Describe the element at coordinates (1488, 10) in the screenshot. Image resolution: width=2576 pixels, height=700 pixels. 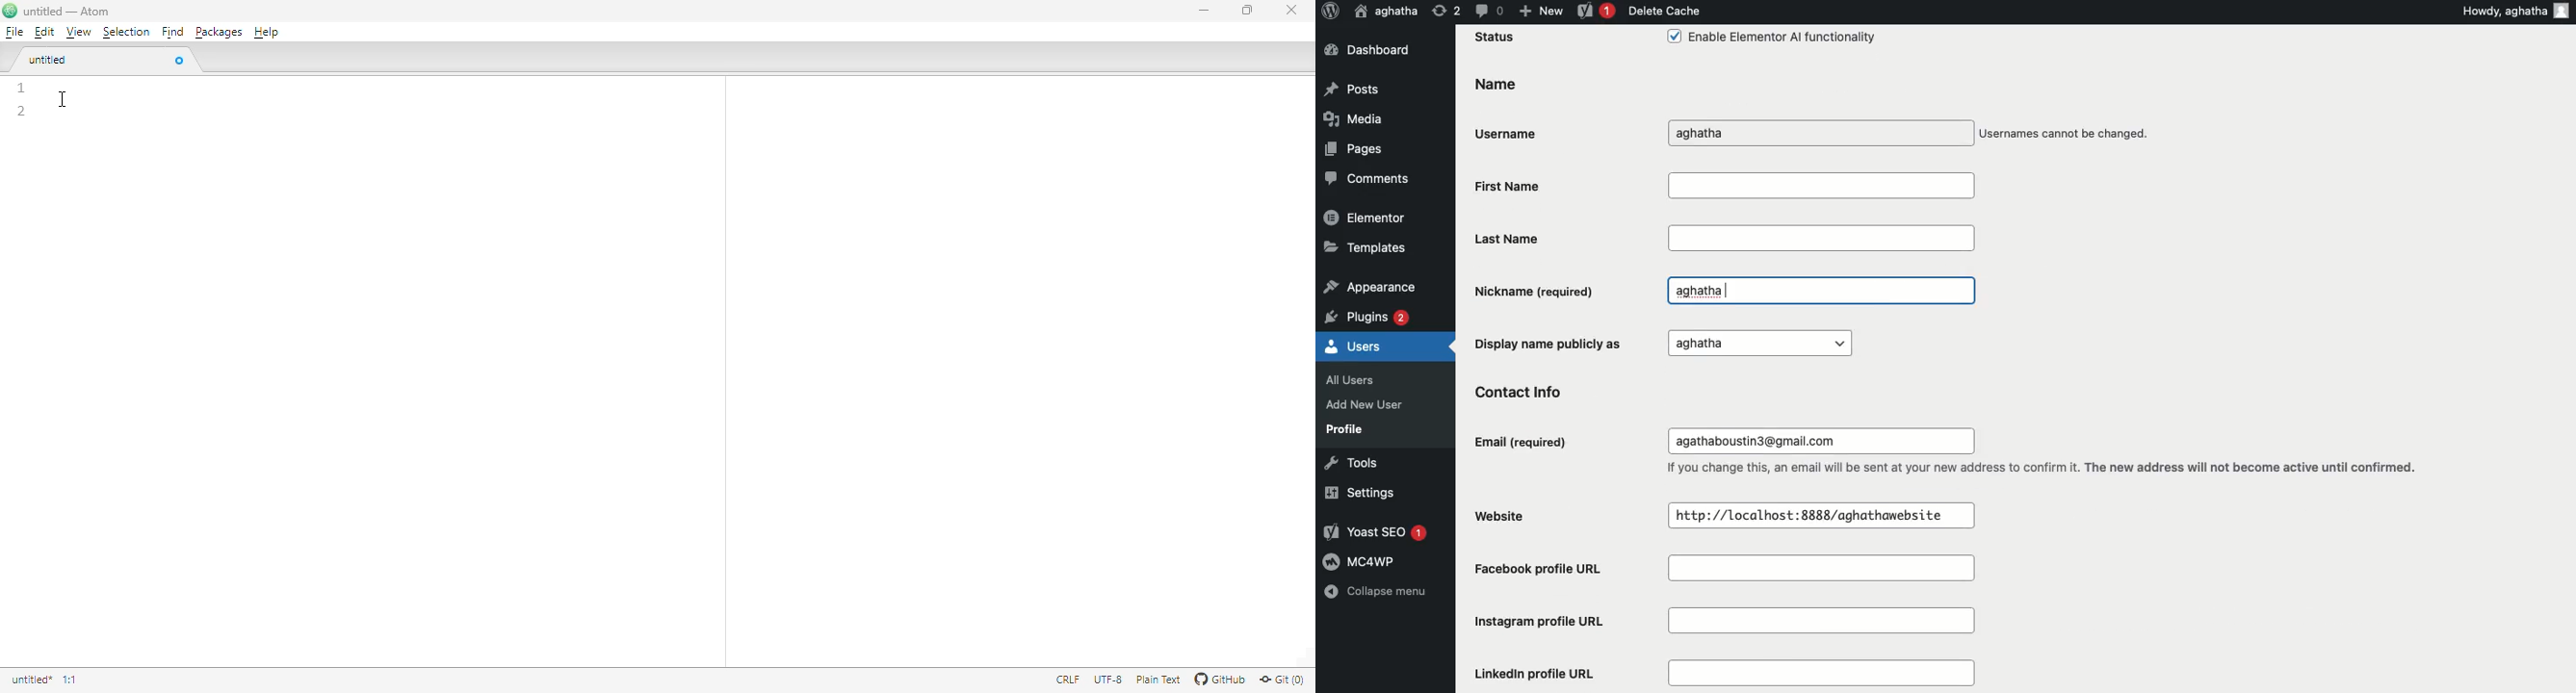
I see `Comment` at that location.